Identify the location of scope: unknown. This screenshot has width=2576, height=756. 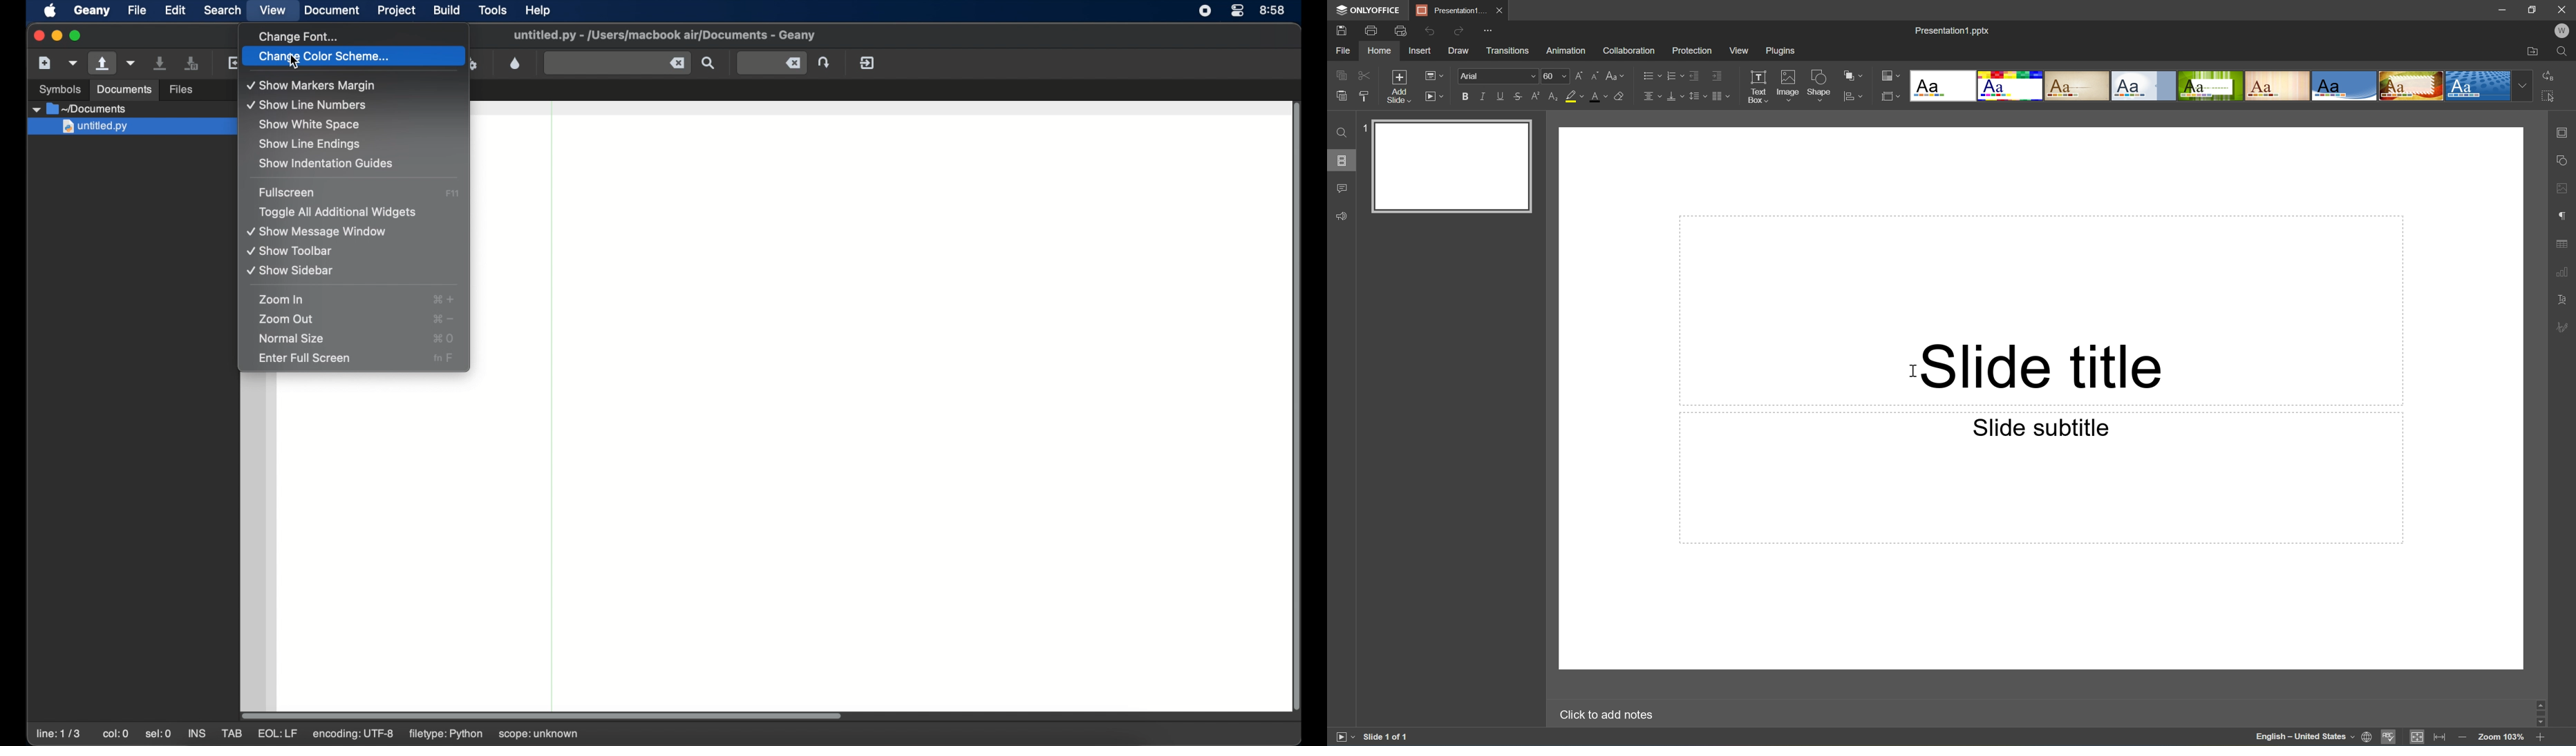
(538, 734).